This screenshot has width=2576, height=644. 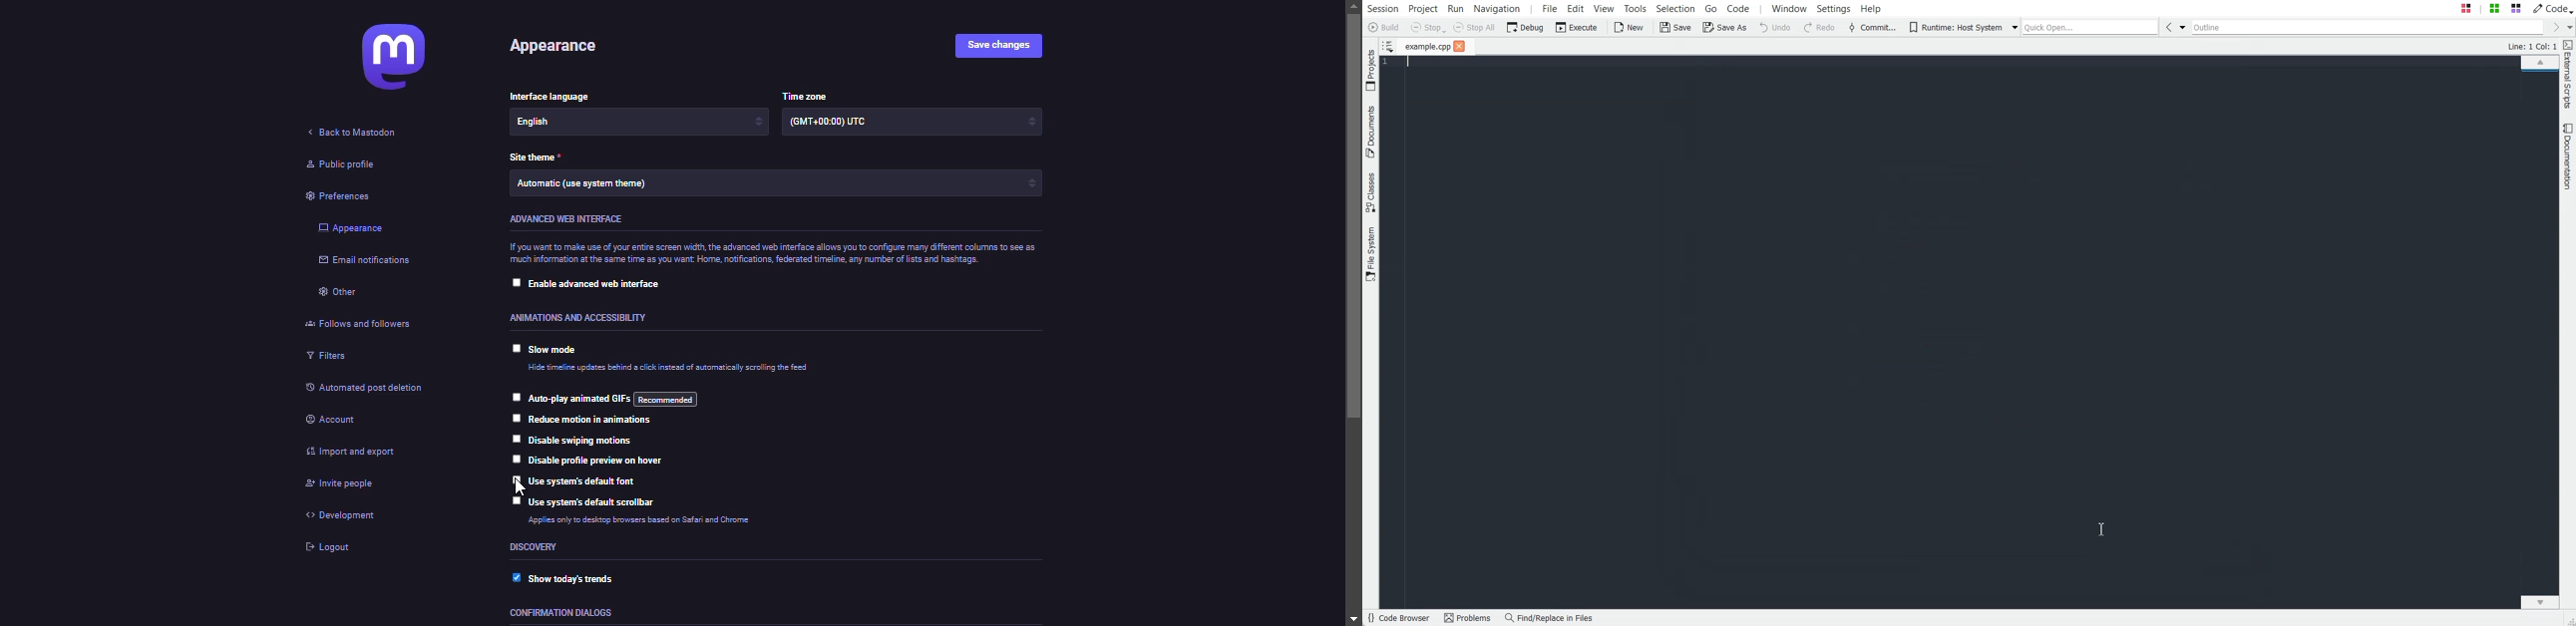 I want to click on reduce motion in animations, so click(x=592, y=421).